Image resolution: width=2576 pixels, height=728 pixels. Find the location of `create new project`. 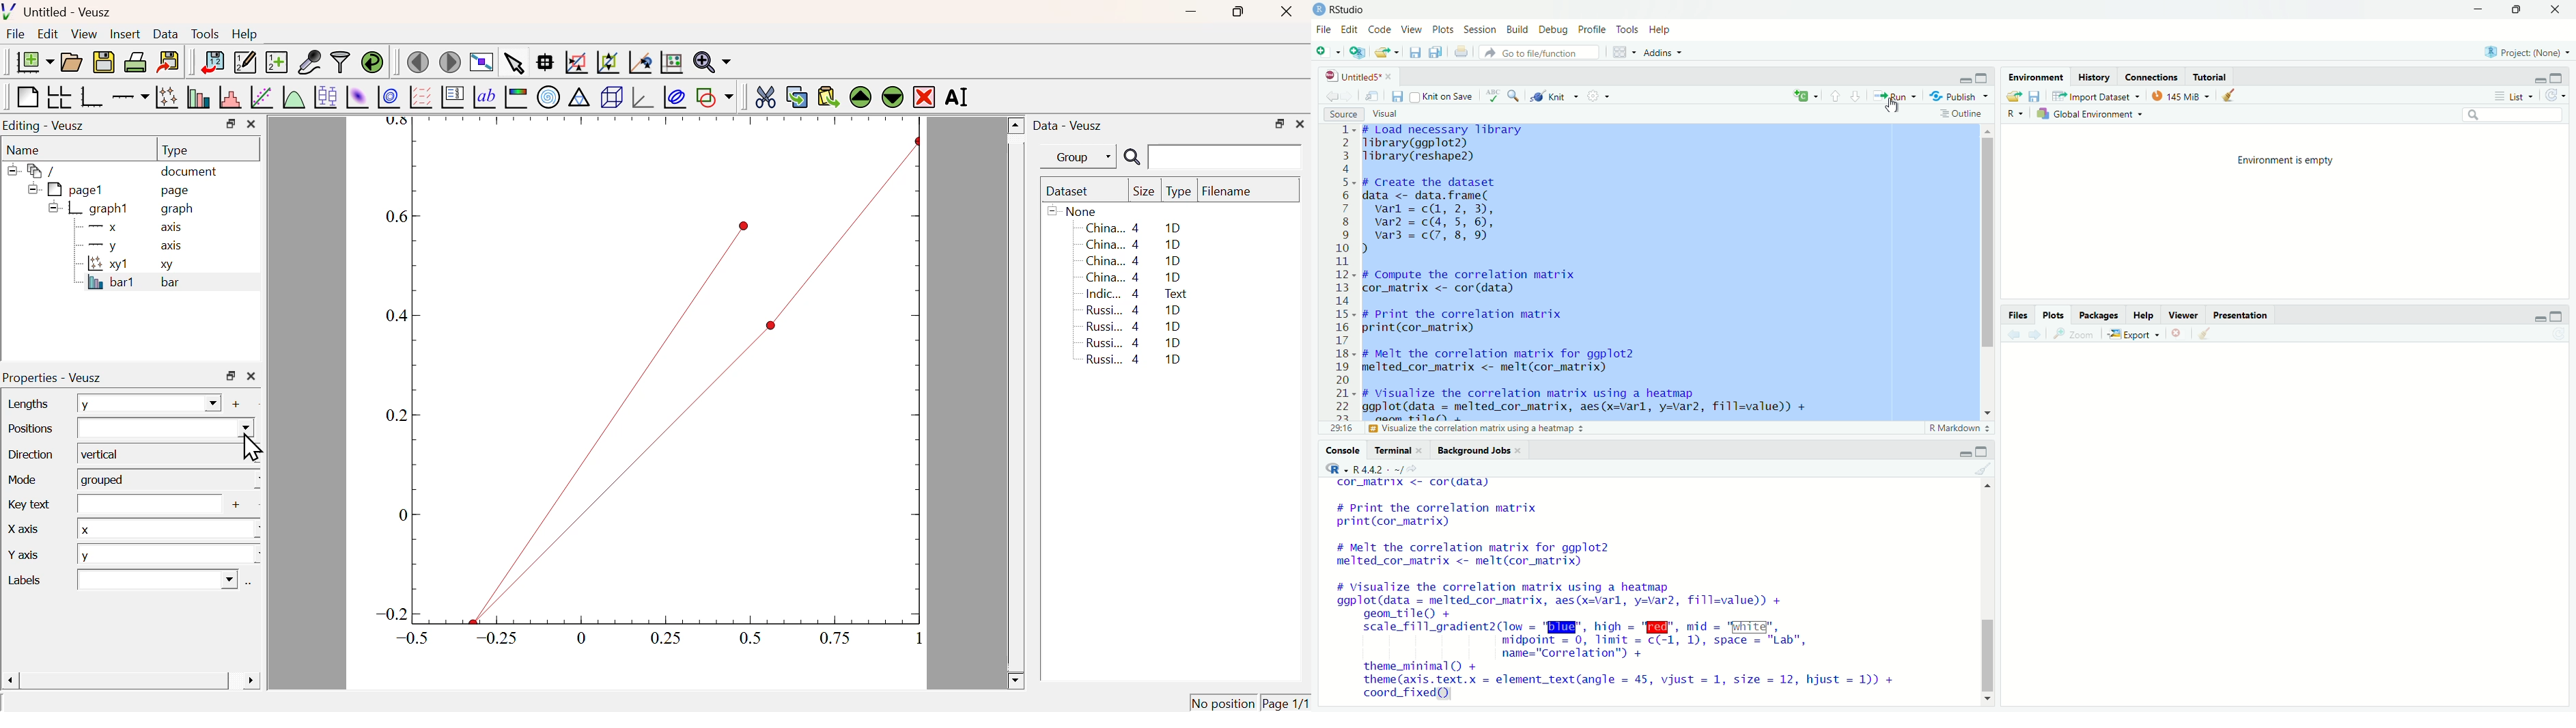

create new project is located at coordinates (1355, 51).